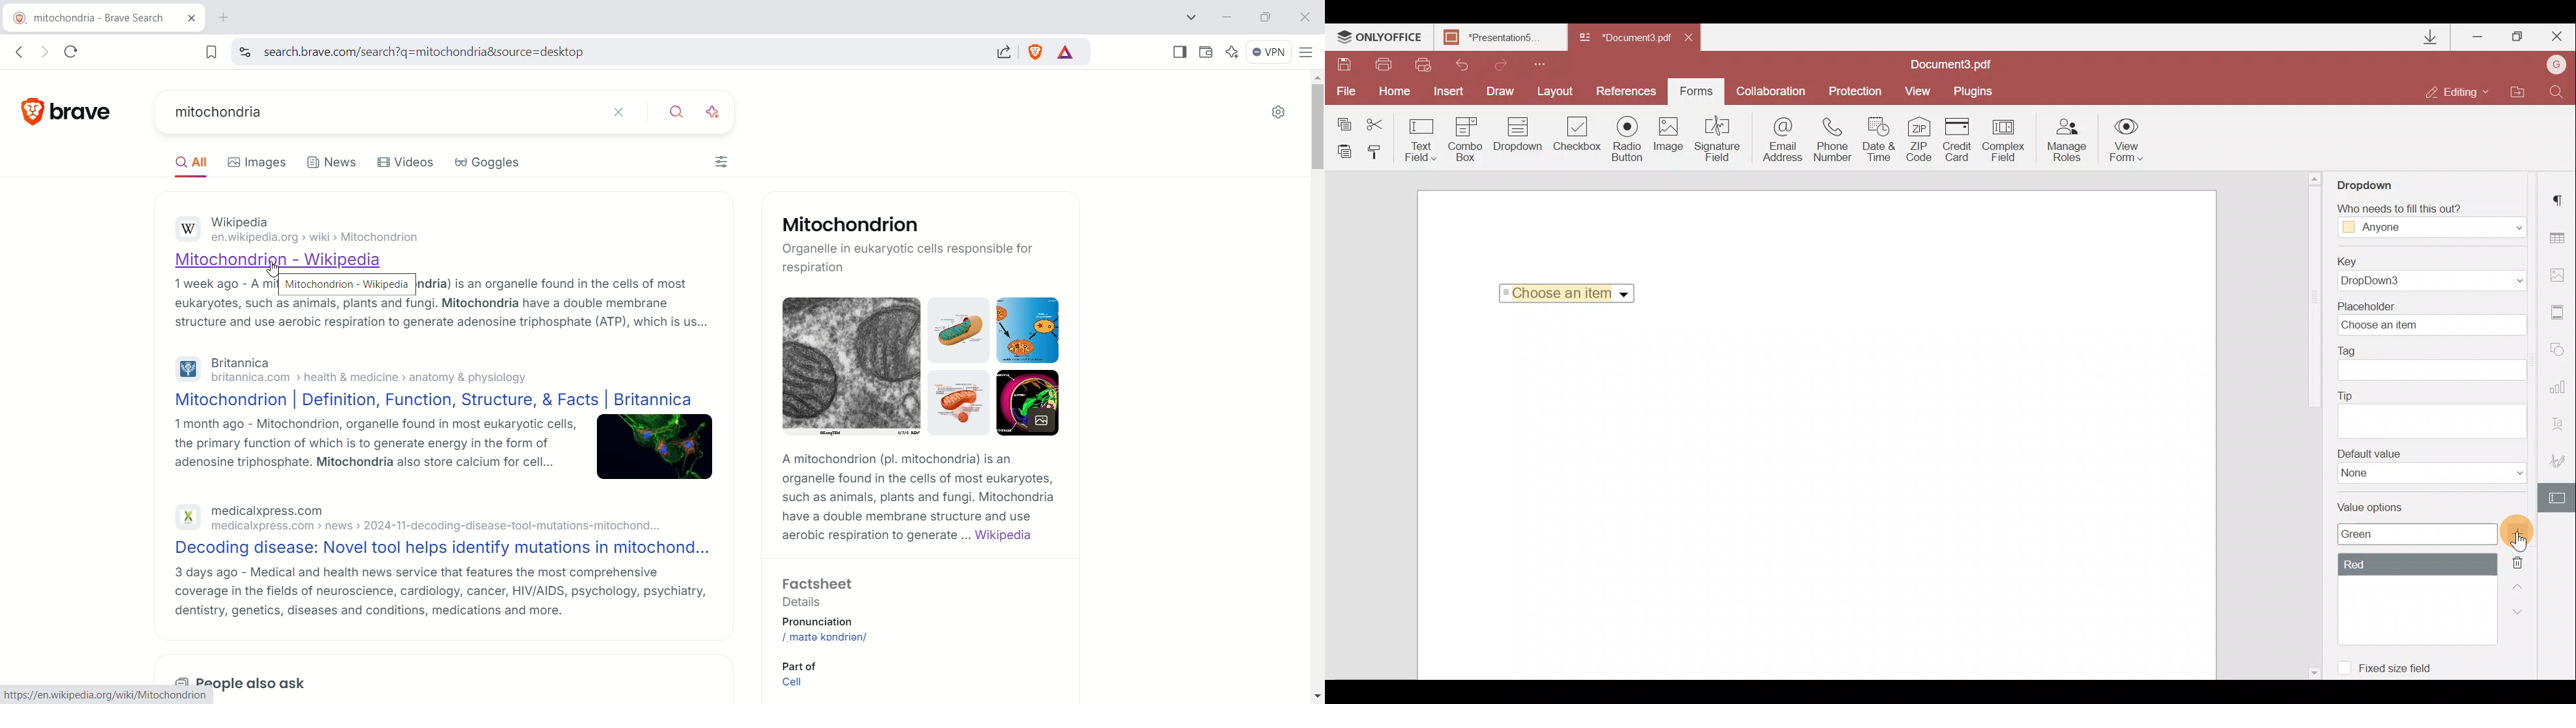  I want to click on Document name, so click(1958, 64).